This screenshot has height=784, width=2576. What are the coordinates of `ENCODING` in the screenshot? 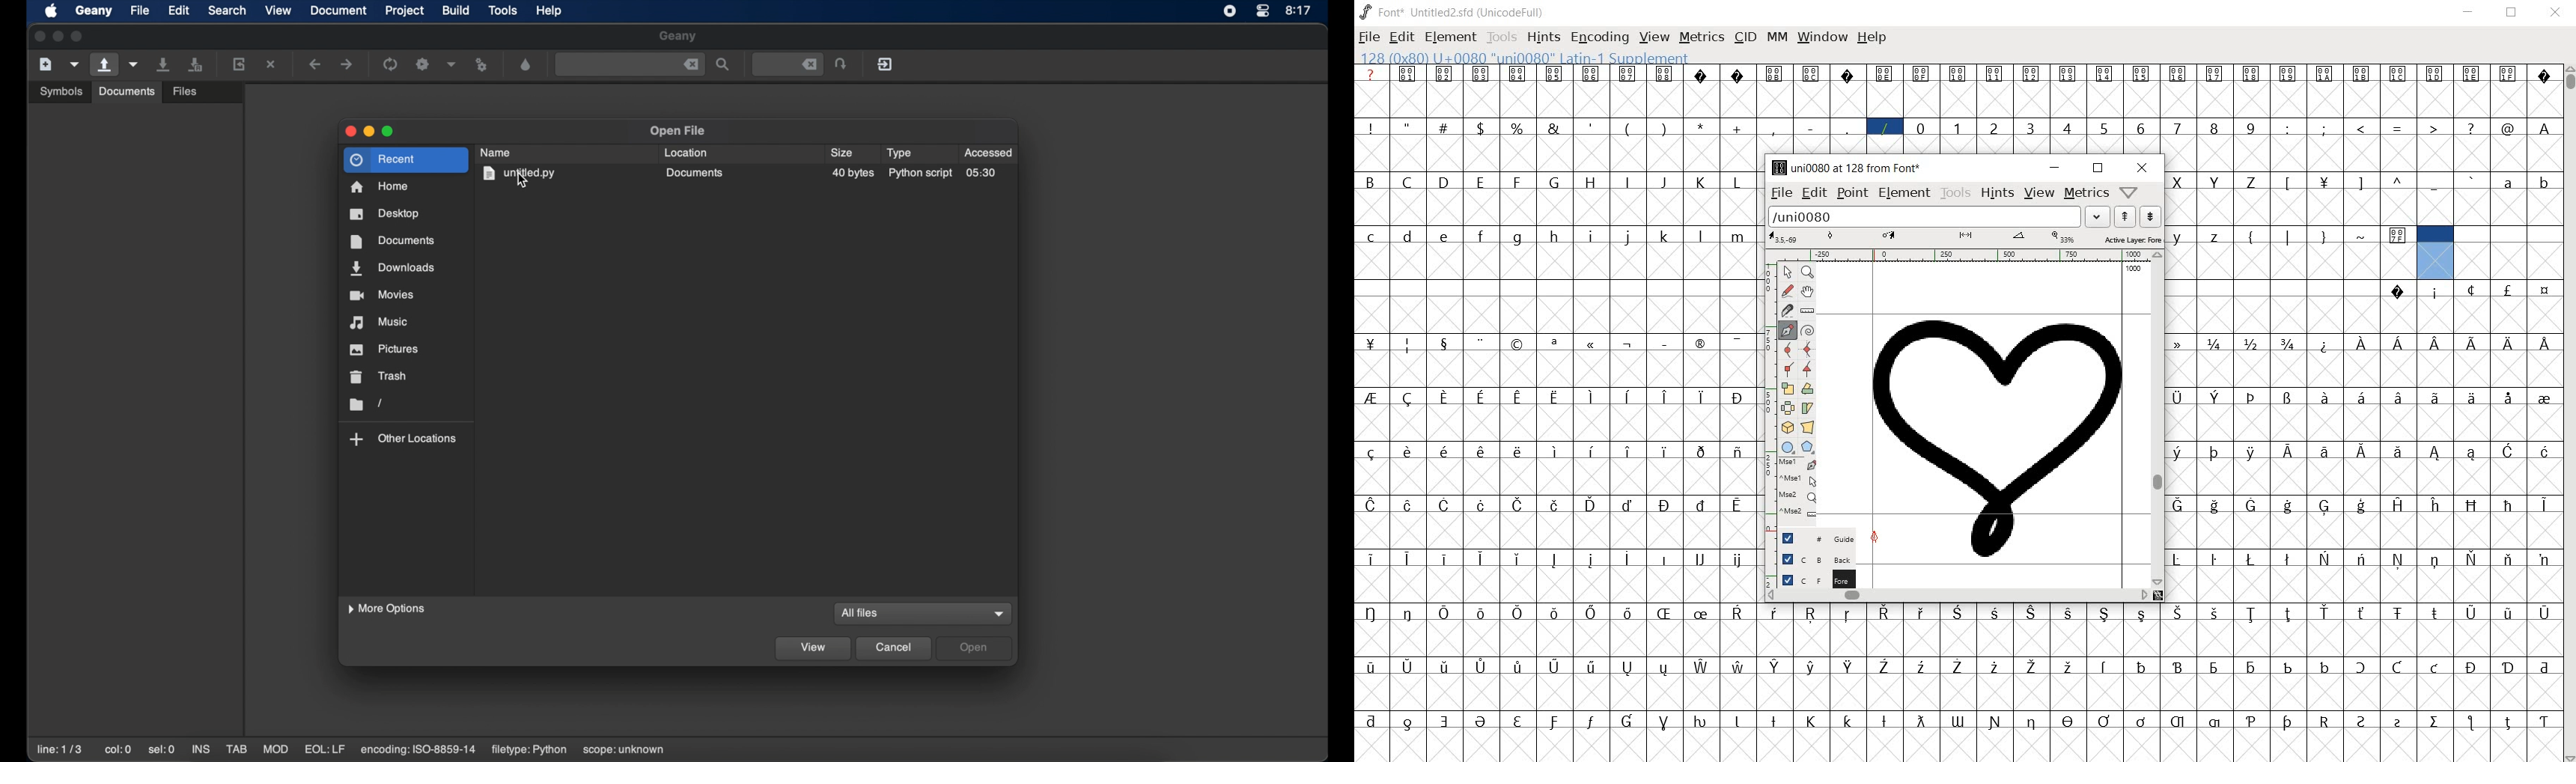 It's located at (1598, 37).